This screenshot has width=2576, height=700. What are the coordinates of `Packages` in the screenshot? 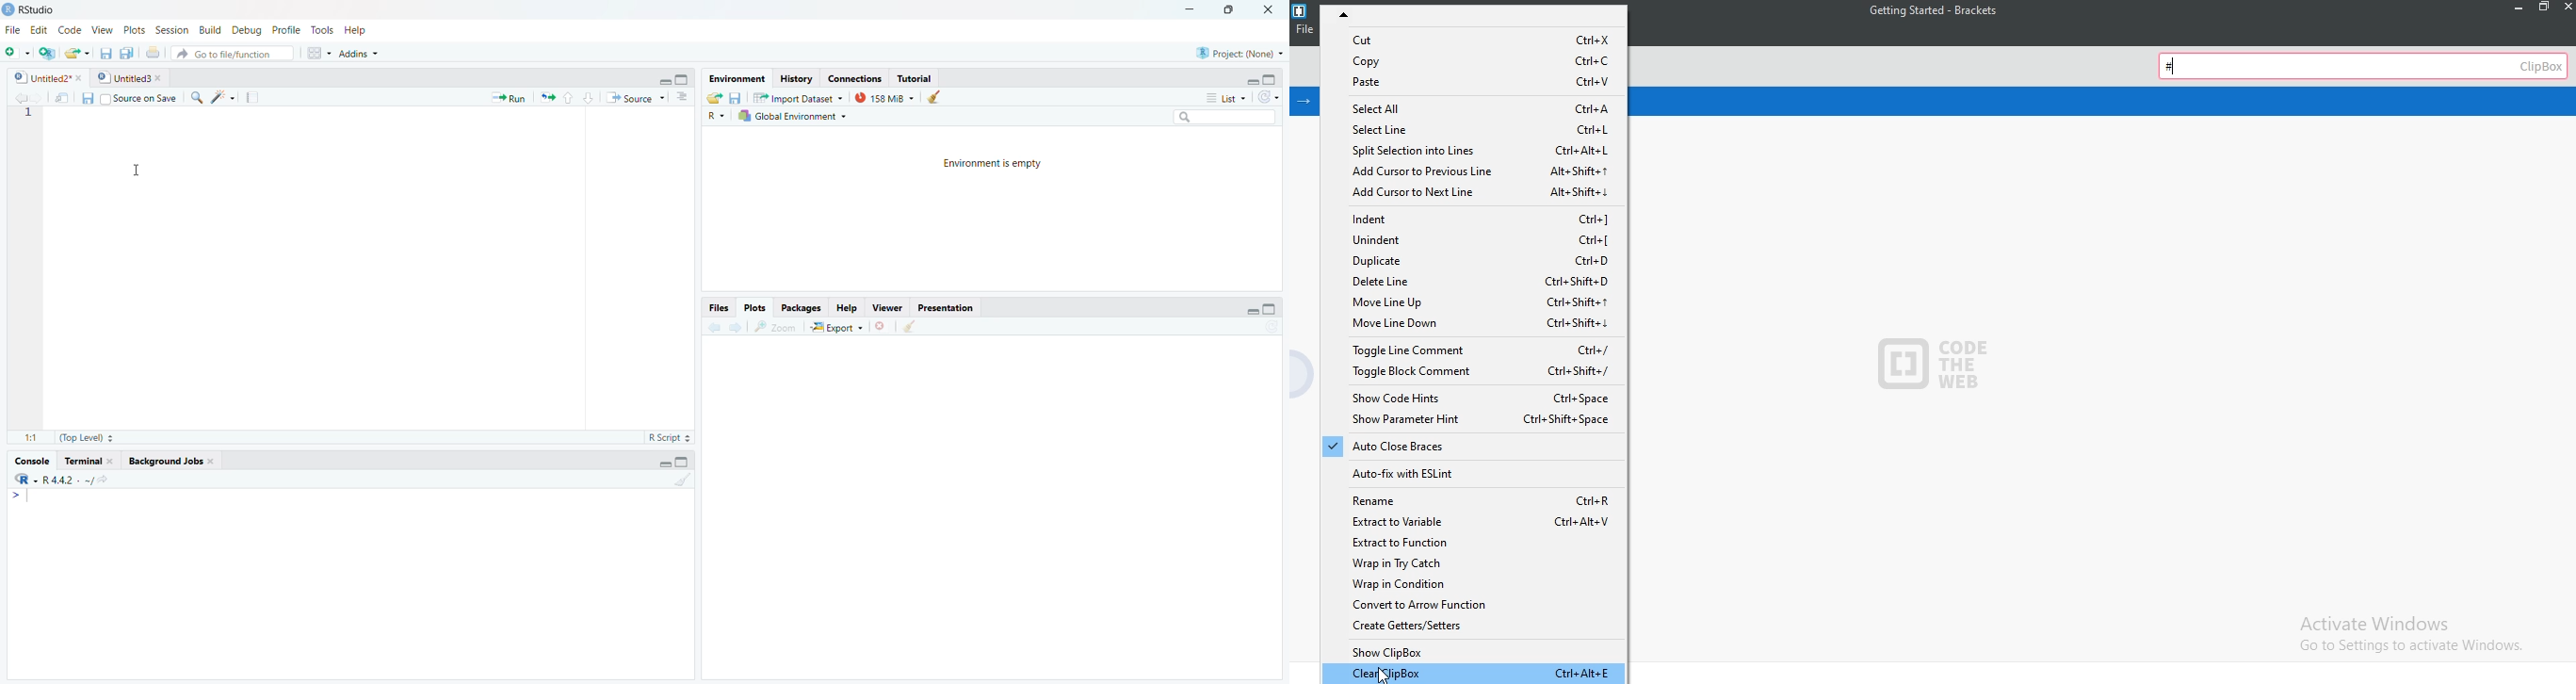 It's located at (803, 307).